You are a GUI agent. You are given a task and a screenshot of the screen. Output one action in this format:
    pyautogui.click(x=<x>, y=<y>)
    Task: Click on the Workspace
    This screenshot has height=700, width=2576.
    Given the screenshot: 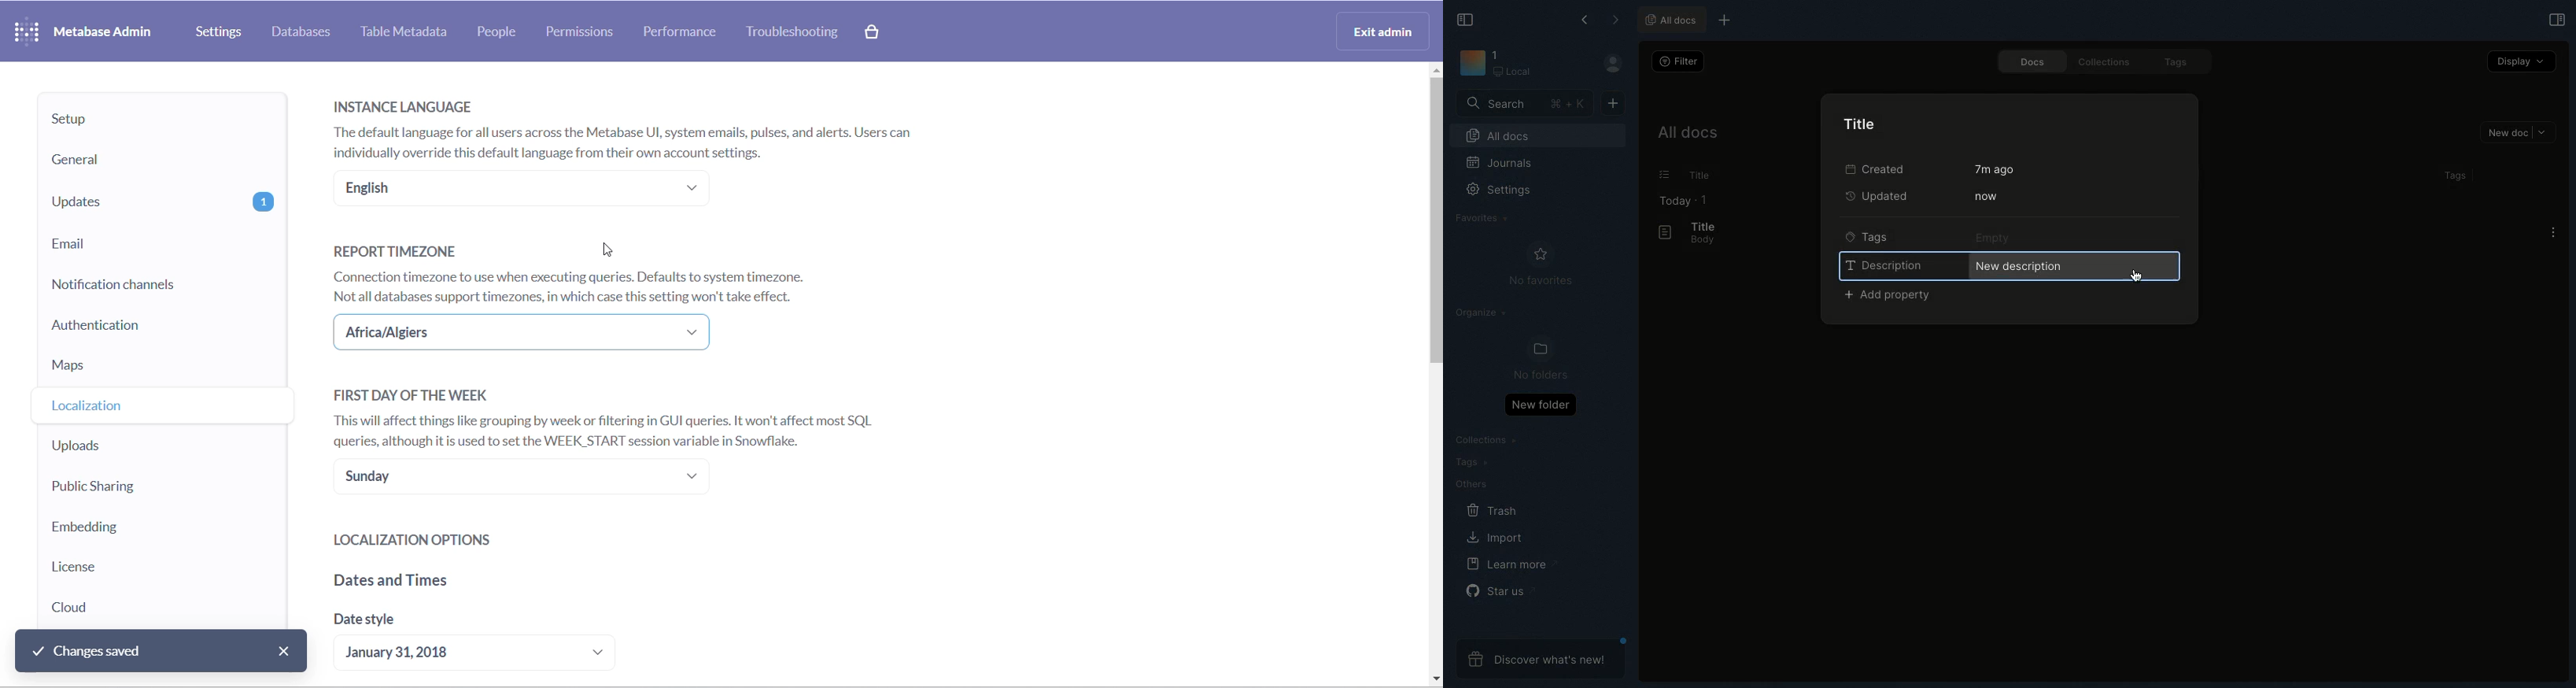 What is the action you would take?
    pyautogui.click(x=1519, y=65)
    